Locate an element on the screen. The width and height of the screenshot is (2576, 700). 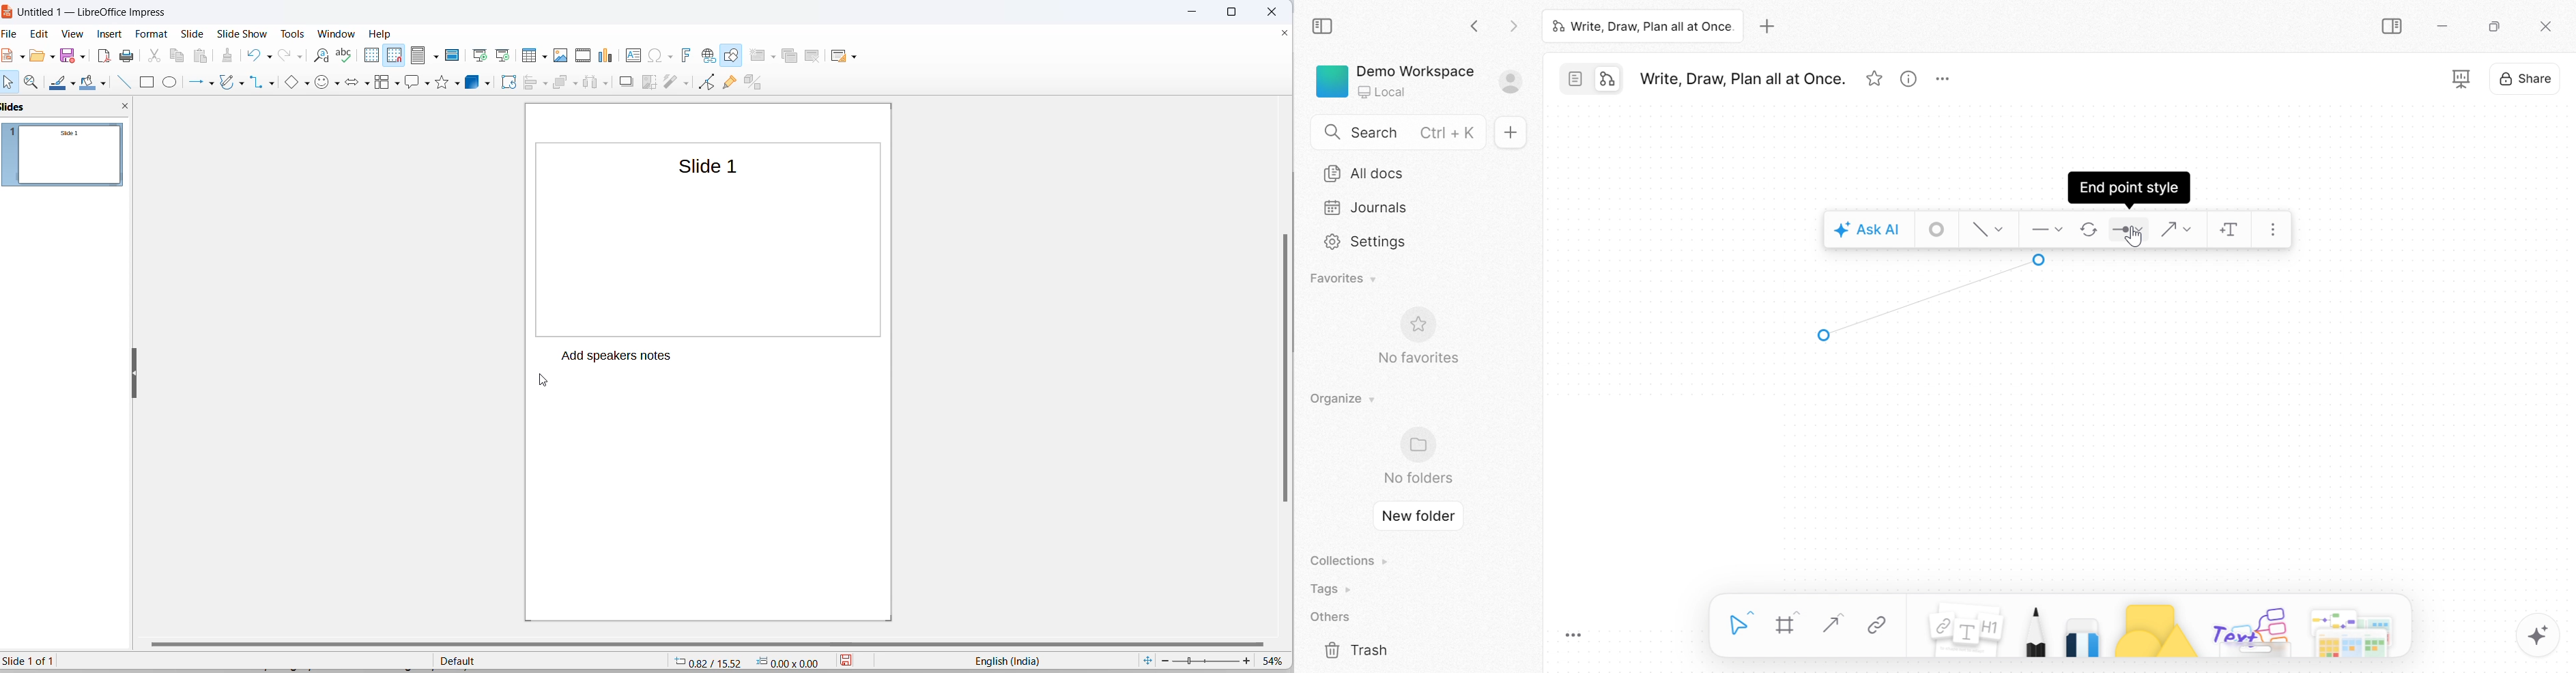
insert is located at coordinates (111, 35).